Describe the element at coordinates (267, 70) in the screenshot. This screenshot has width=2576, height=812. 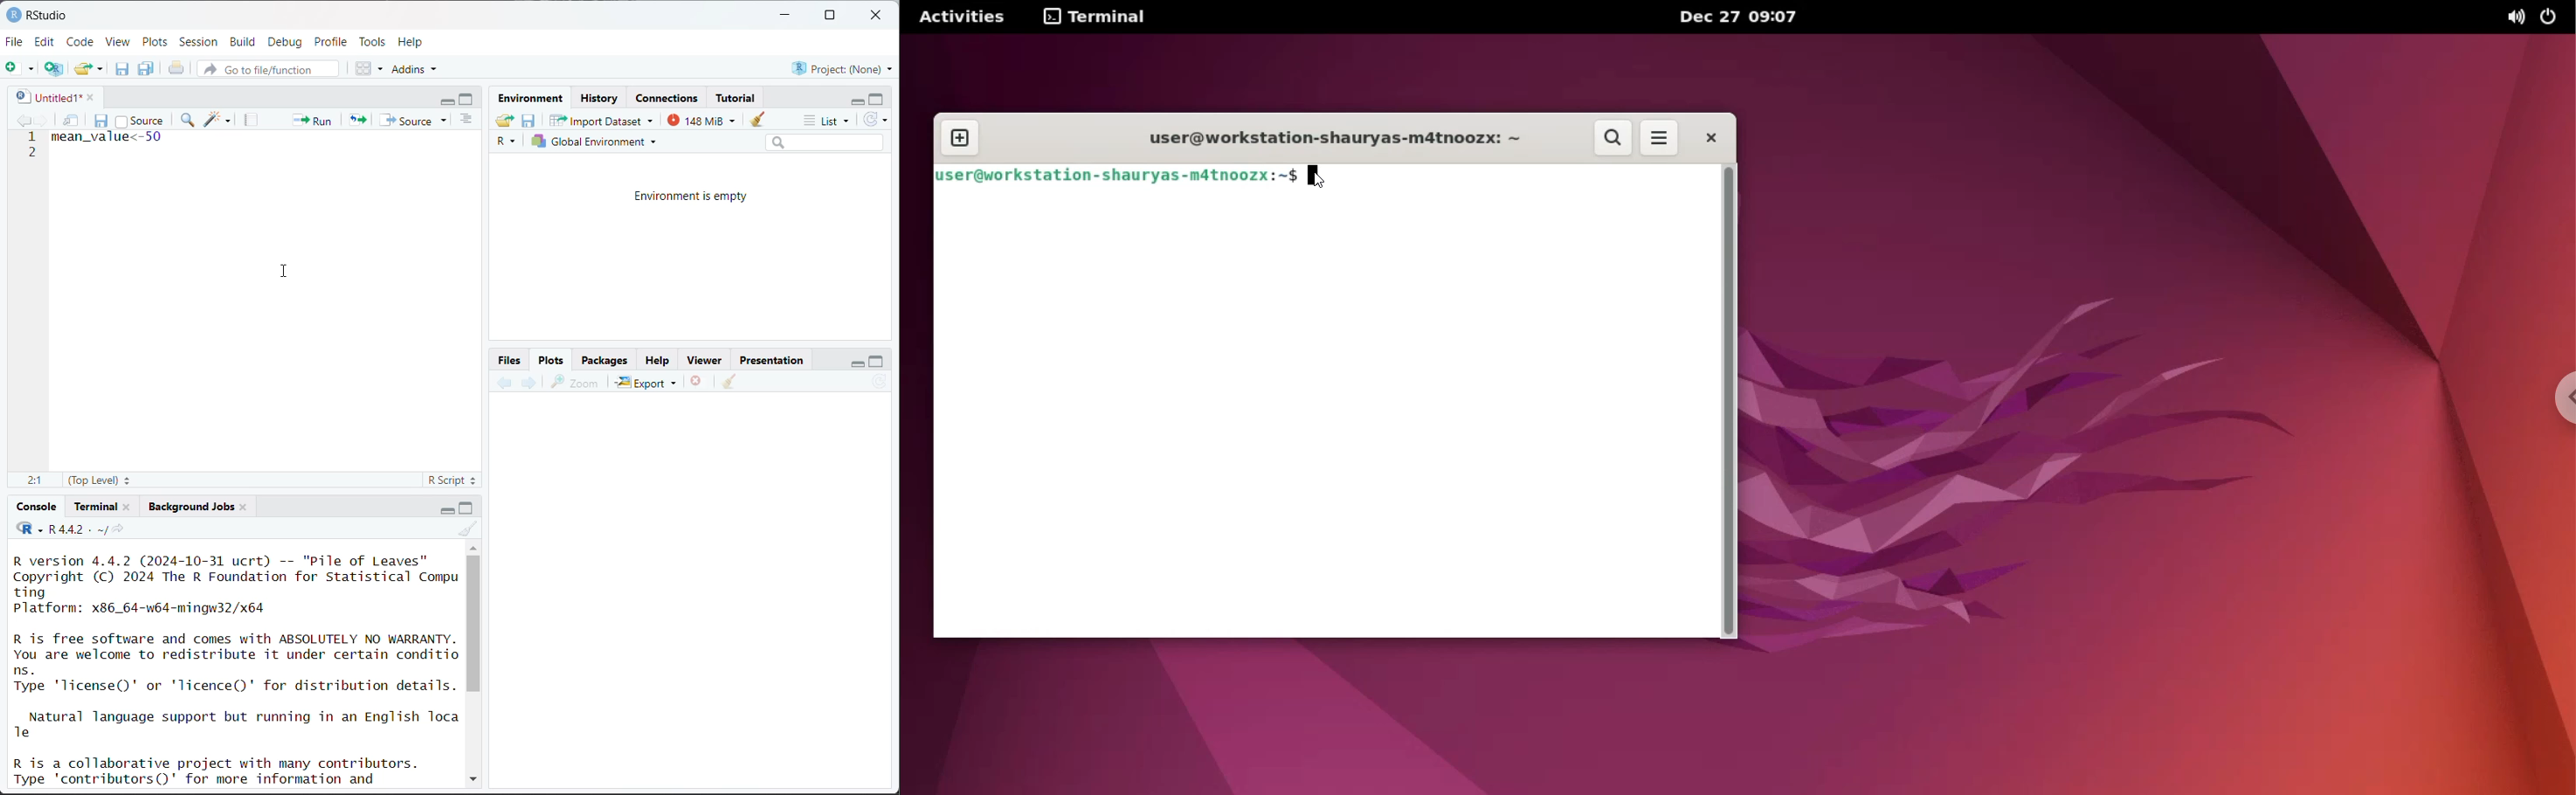
I see `go to file/function` at that location.